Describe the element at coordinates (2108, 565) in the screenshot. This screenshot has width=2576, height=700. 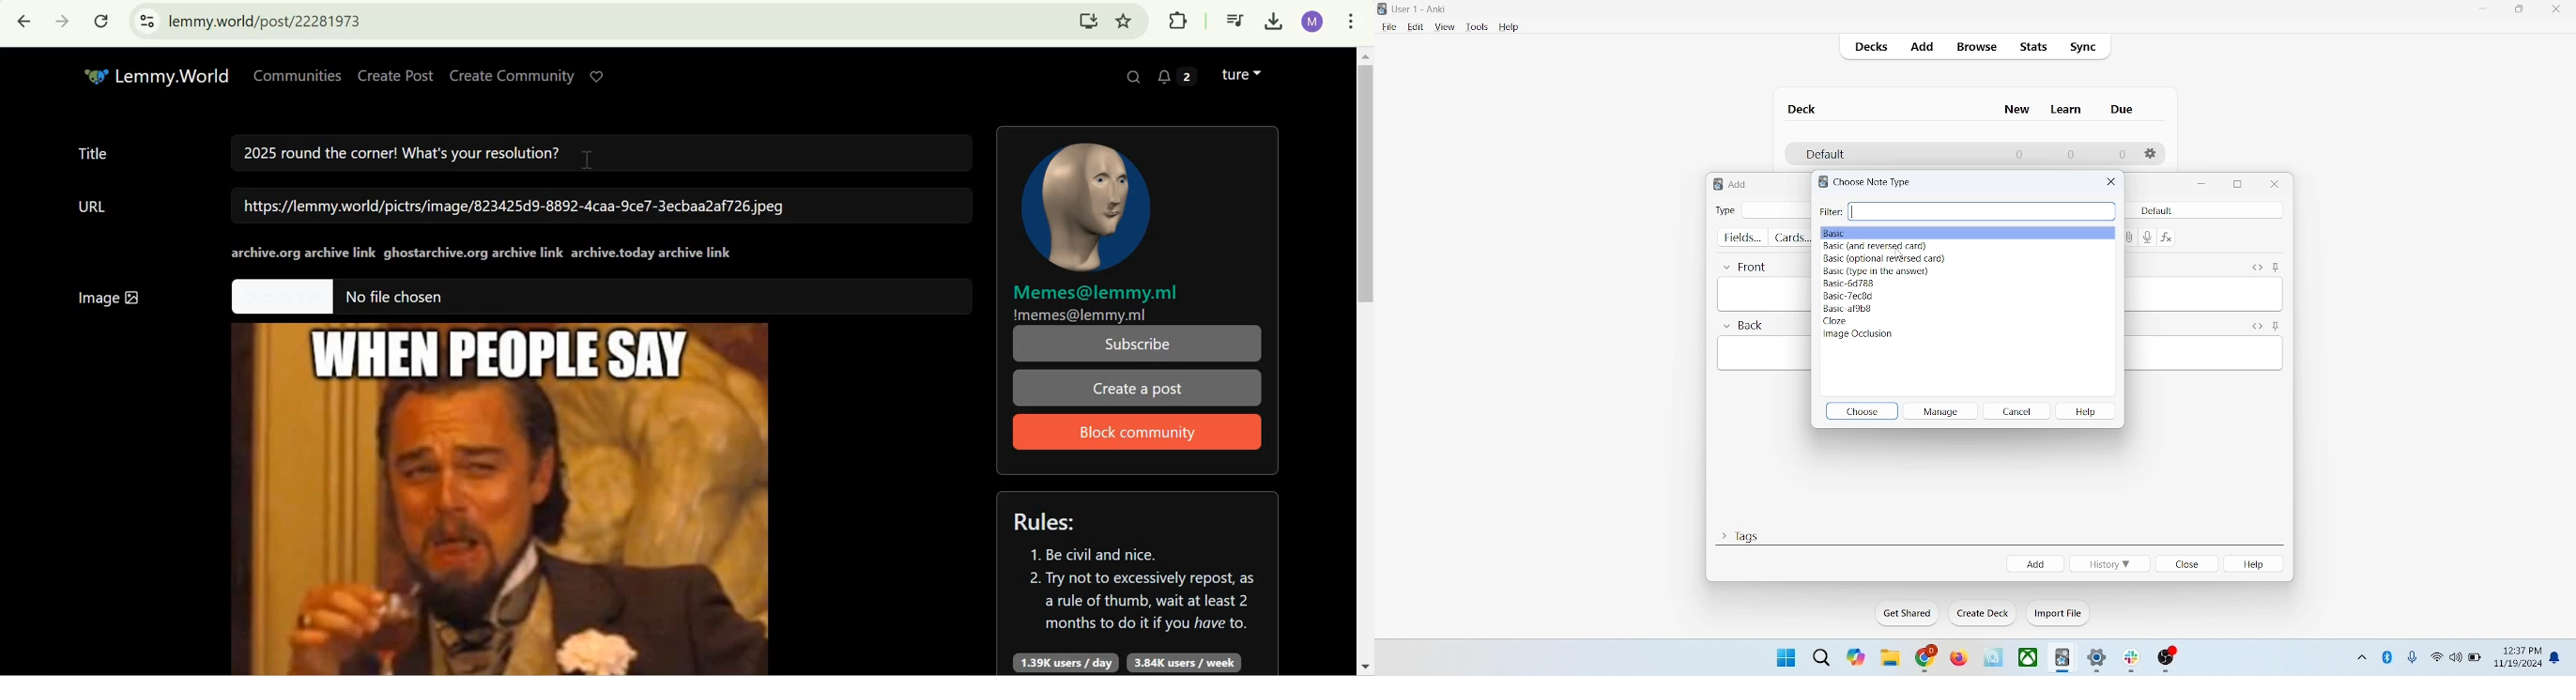
I see `history` at that location.